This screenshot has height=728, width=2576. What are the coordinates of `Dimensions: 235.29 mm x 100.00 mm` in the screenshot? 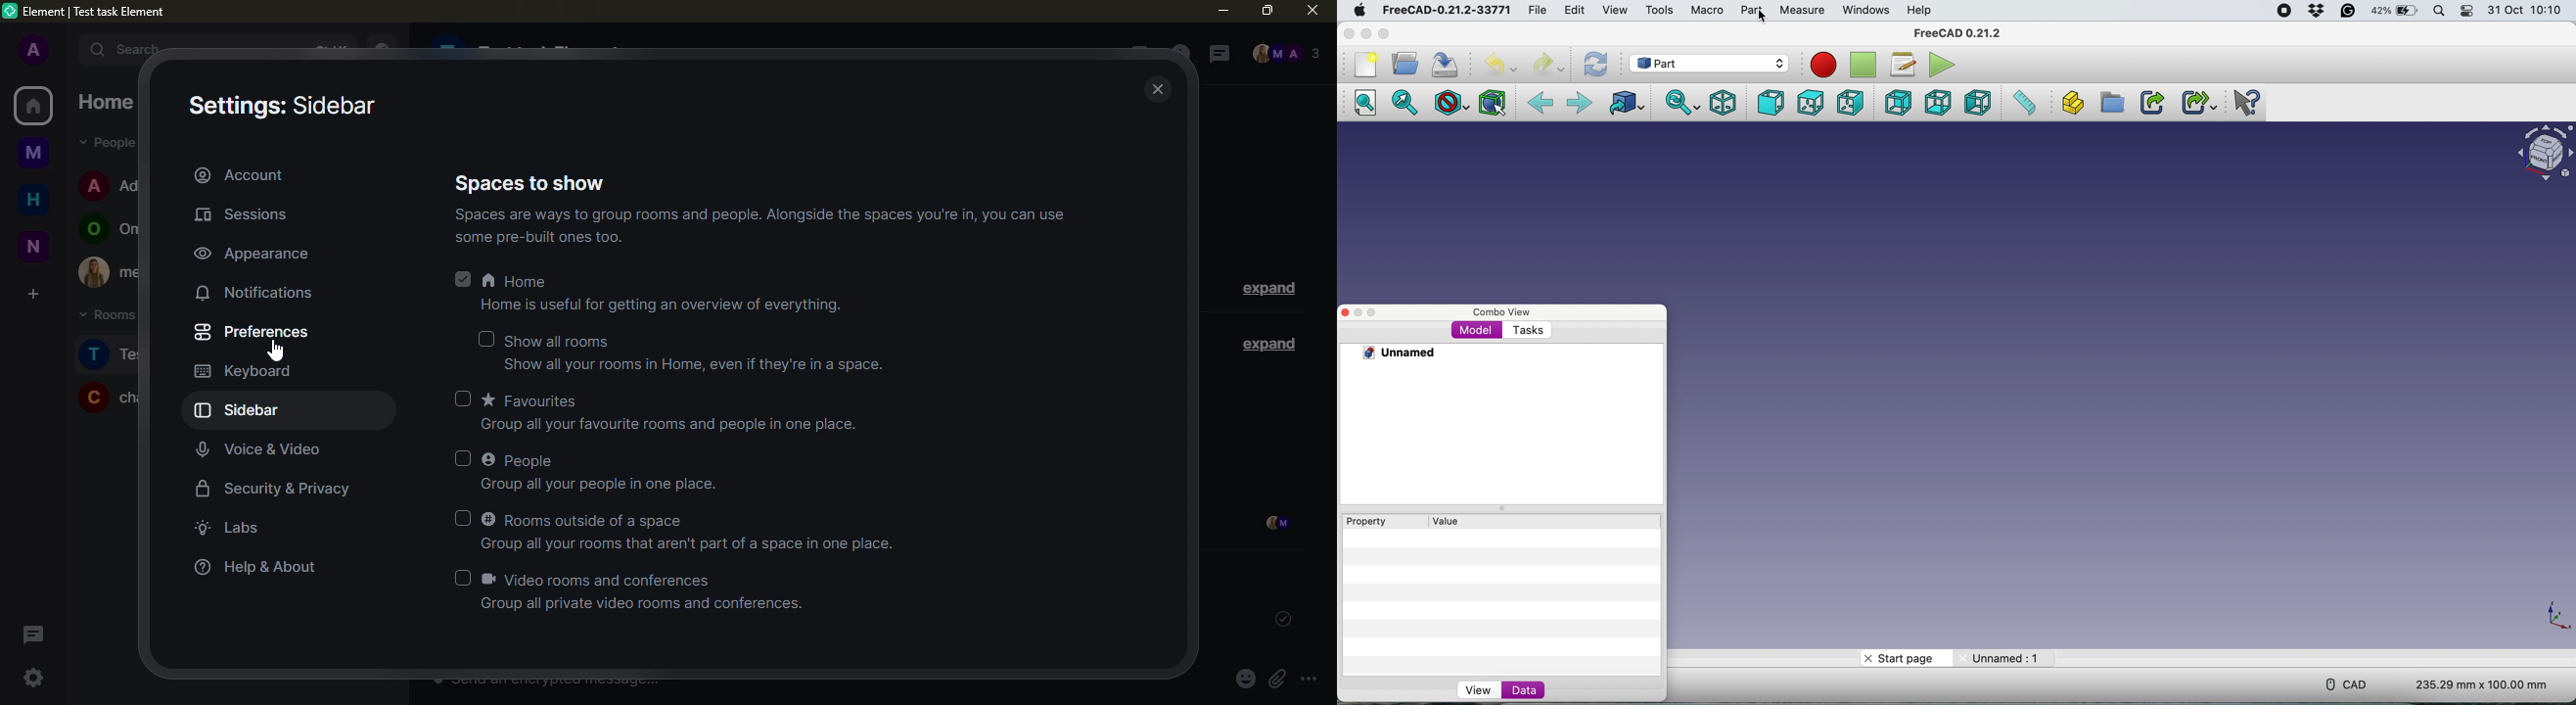 It's located at (2483, 683).